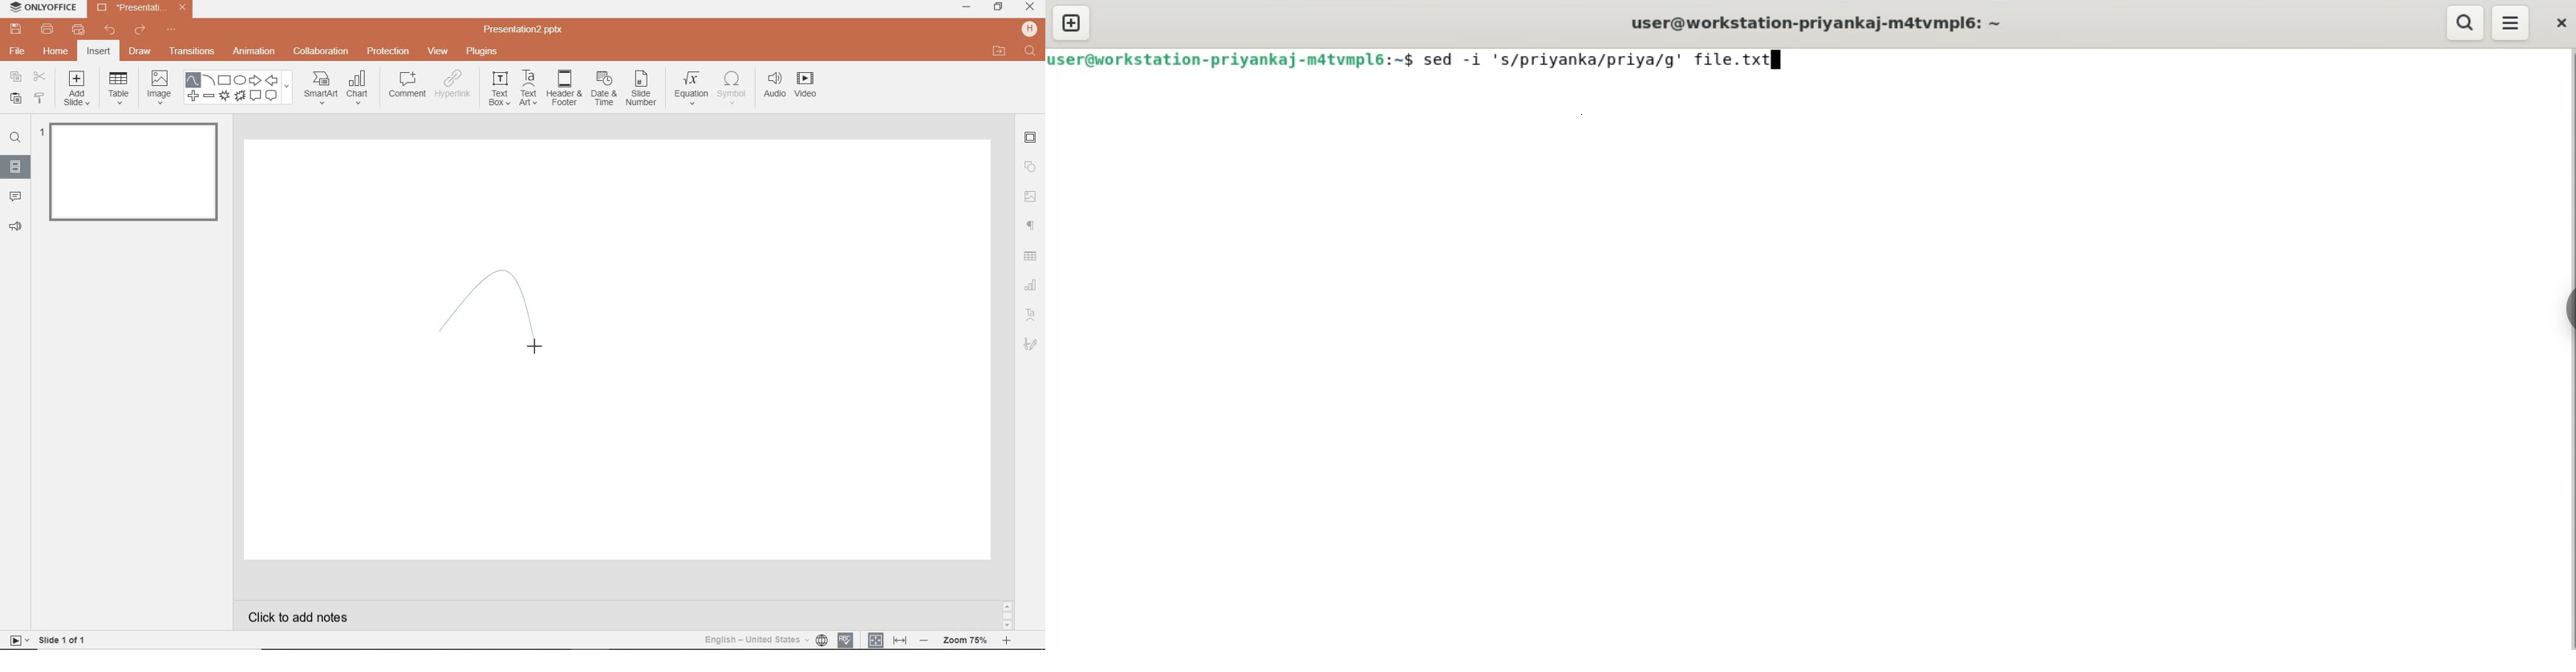  Describe the element at coordinates (967, 7) in the screenshot. I see `MINIMIZE` at that location.